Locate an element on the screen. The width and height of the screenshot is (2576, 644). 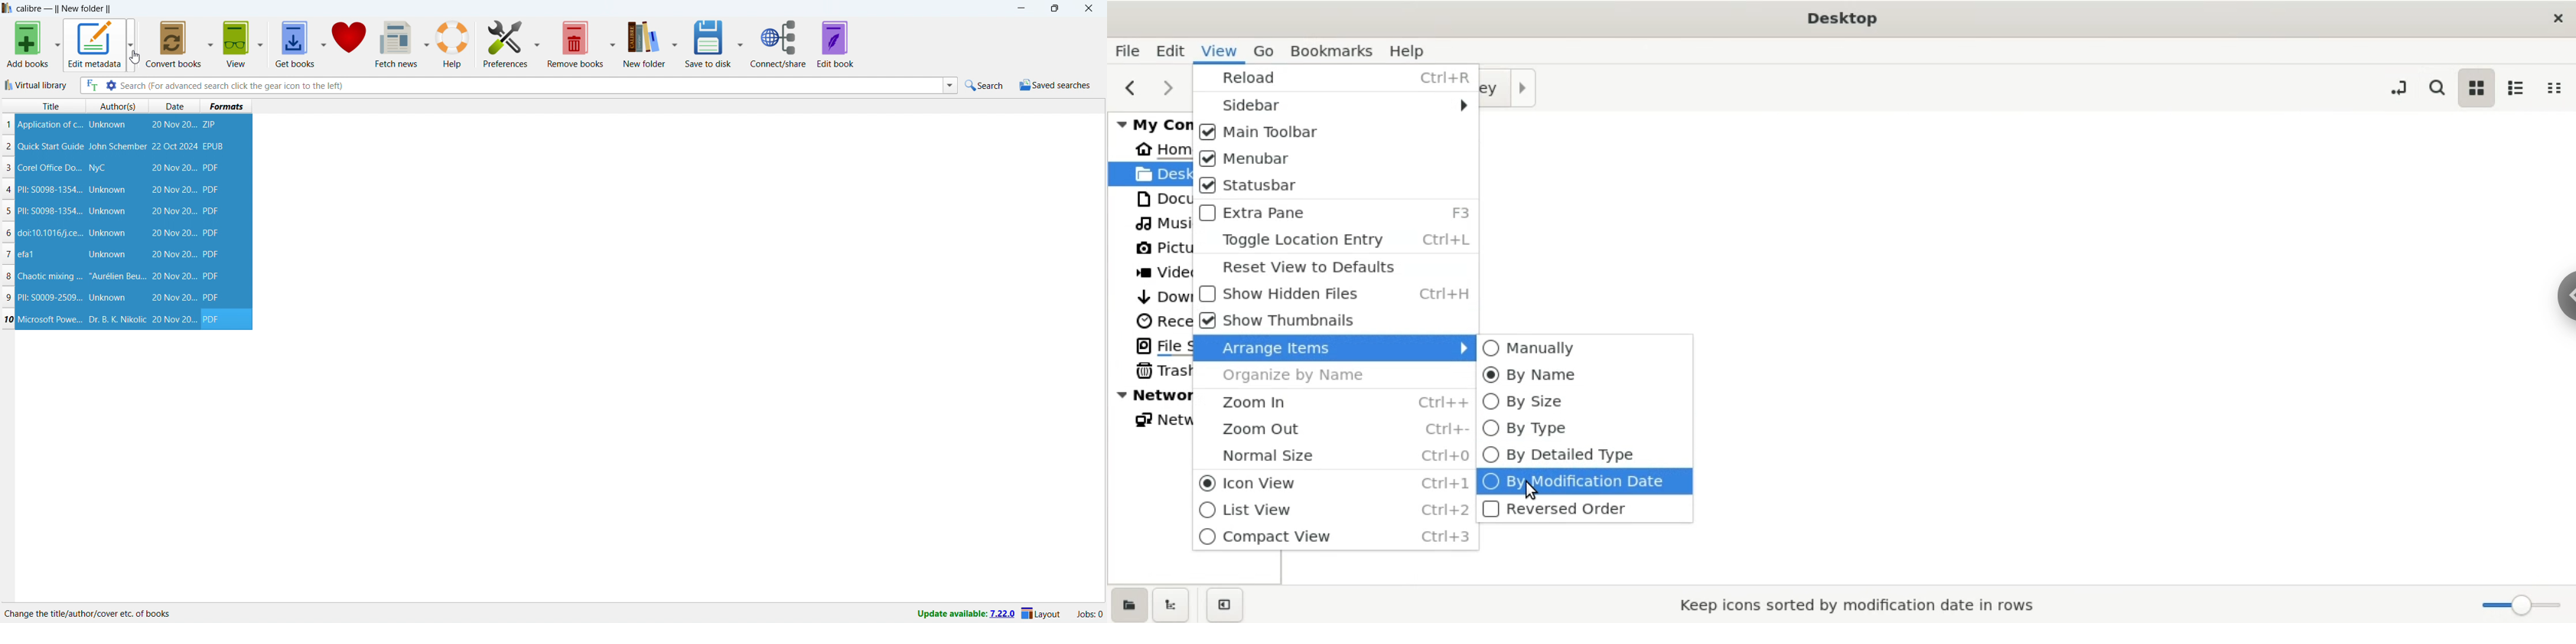
Author(s) is located at coordinates (118, 106).